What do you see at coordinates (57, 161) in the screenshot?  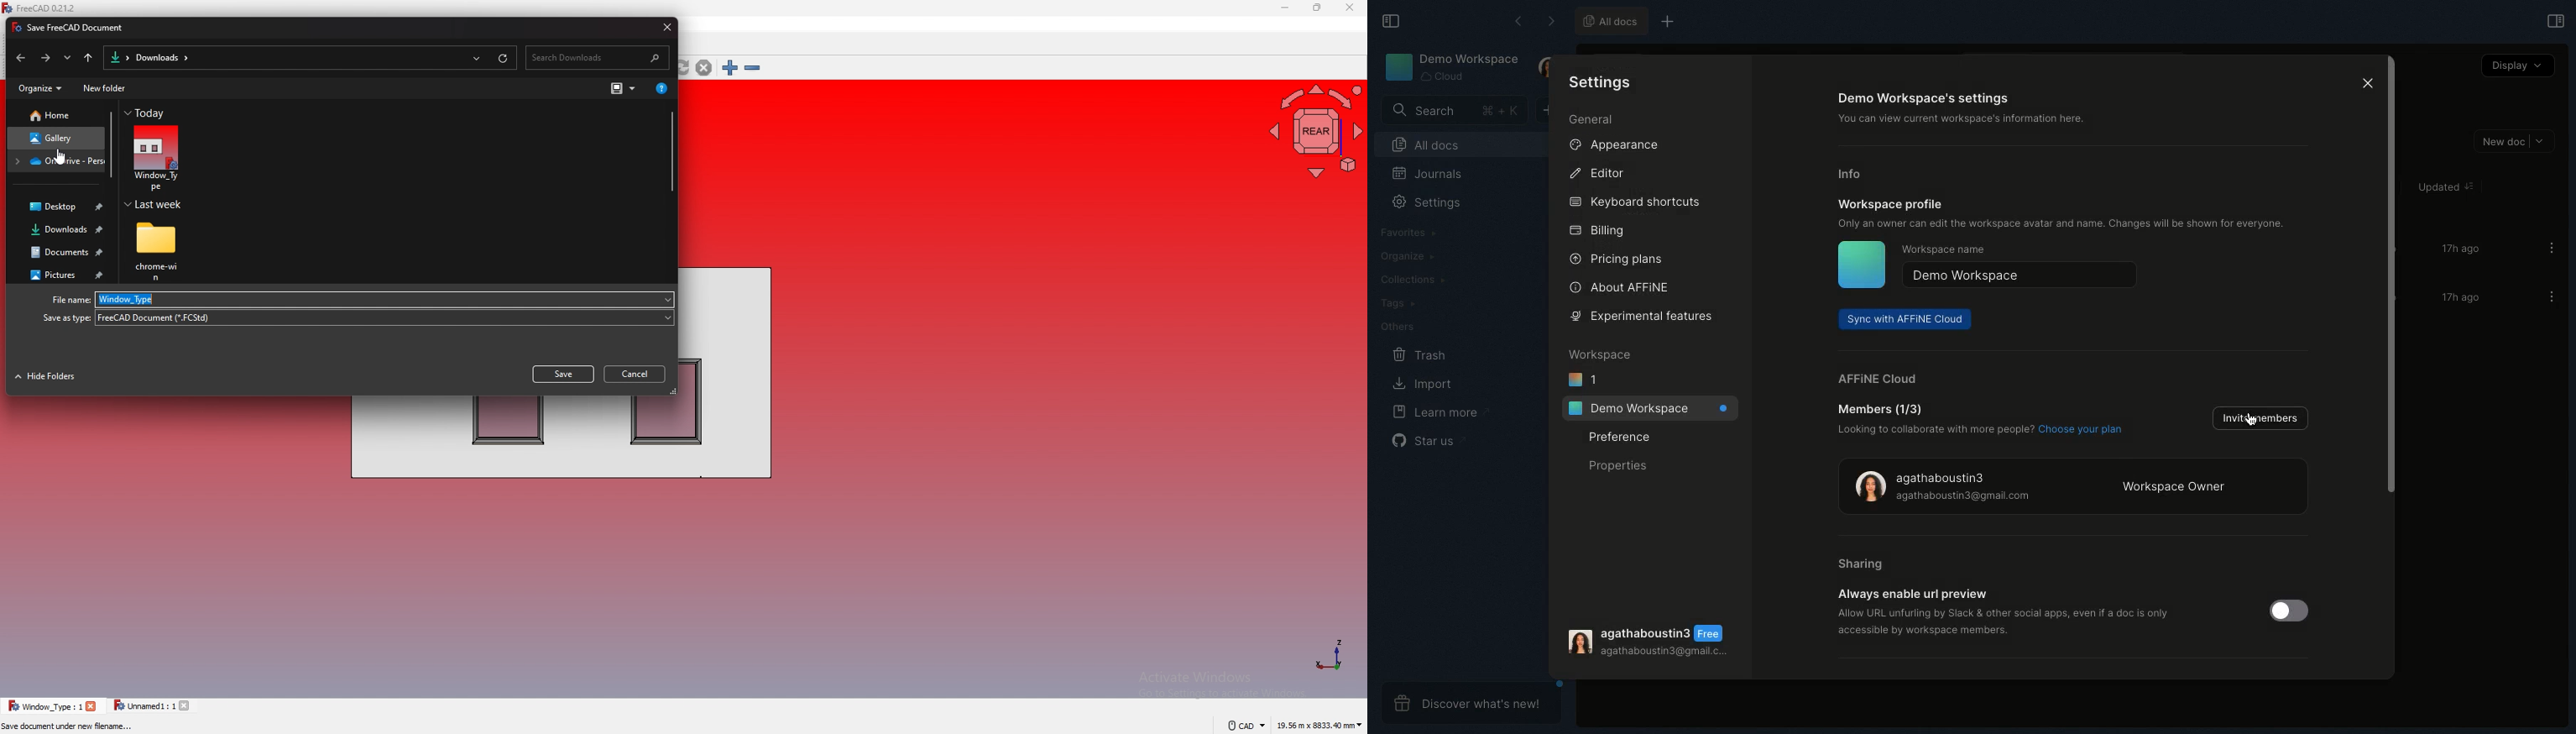 I see `OJrewrive - Per` at bounding box center [57, 161].